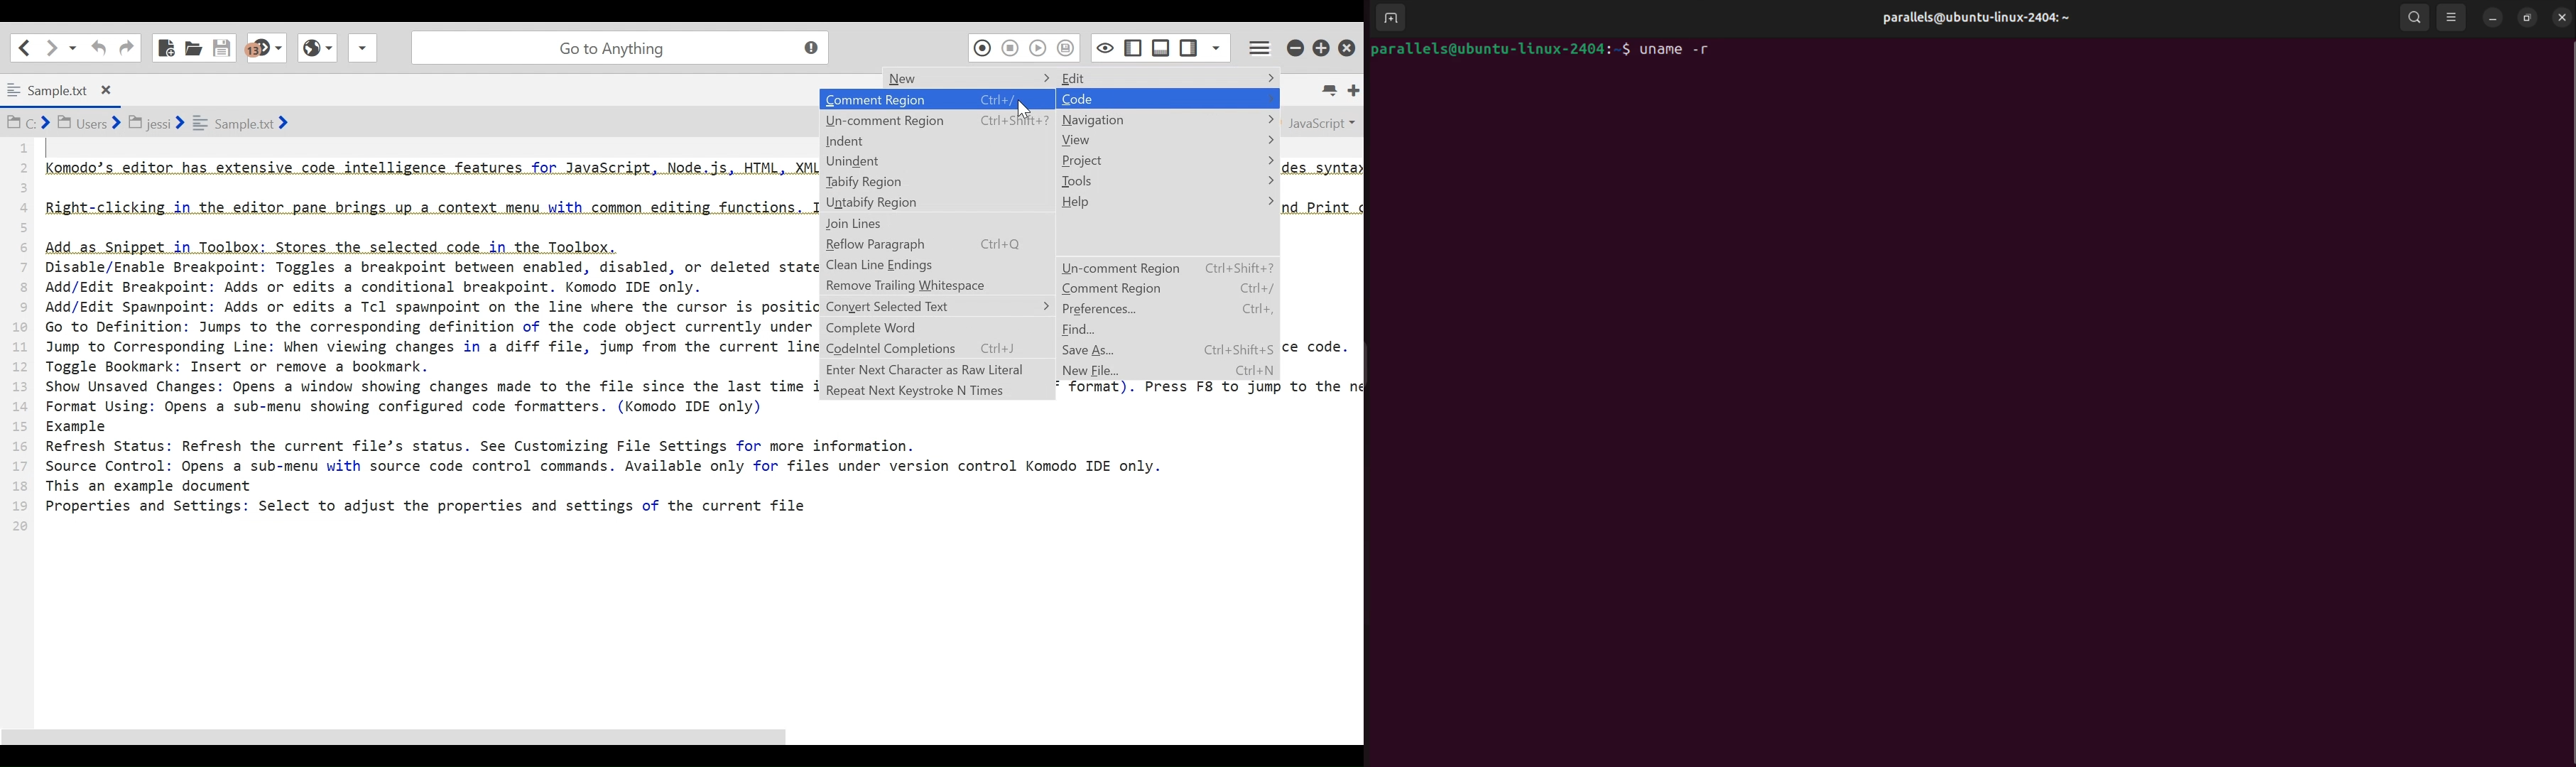  I want to click on resize, so click(2525, 17).